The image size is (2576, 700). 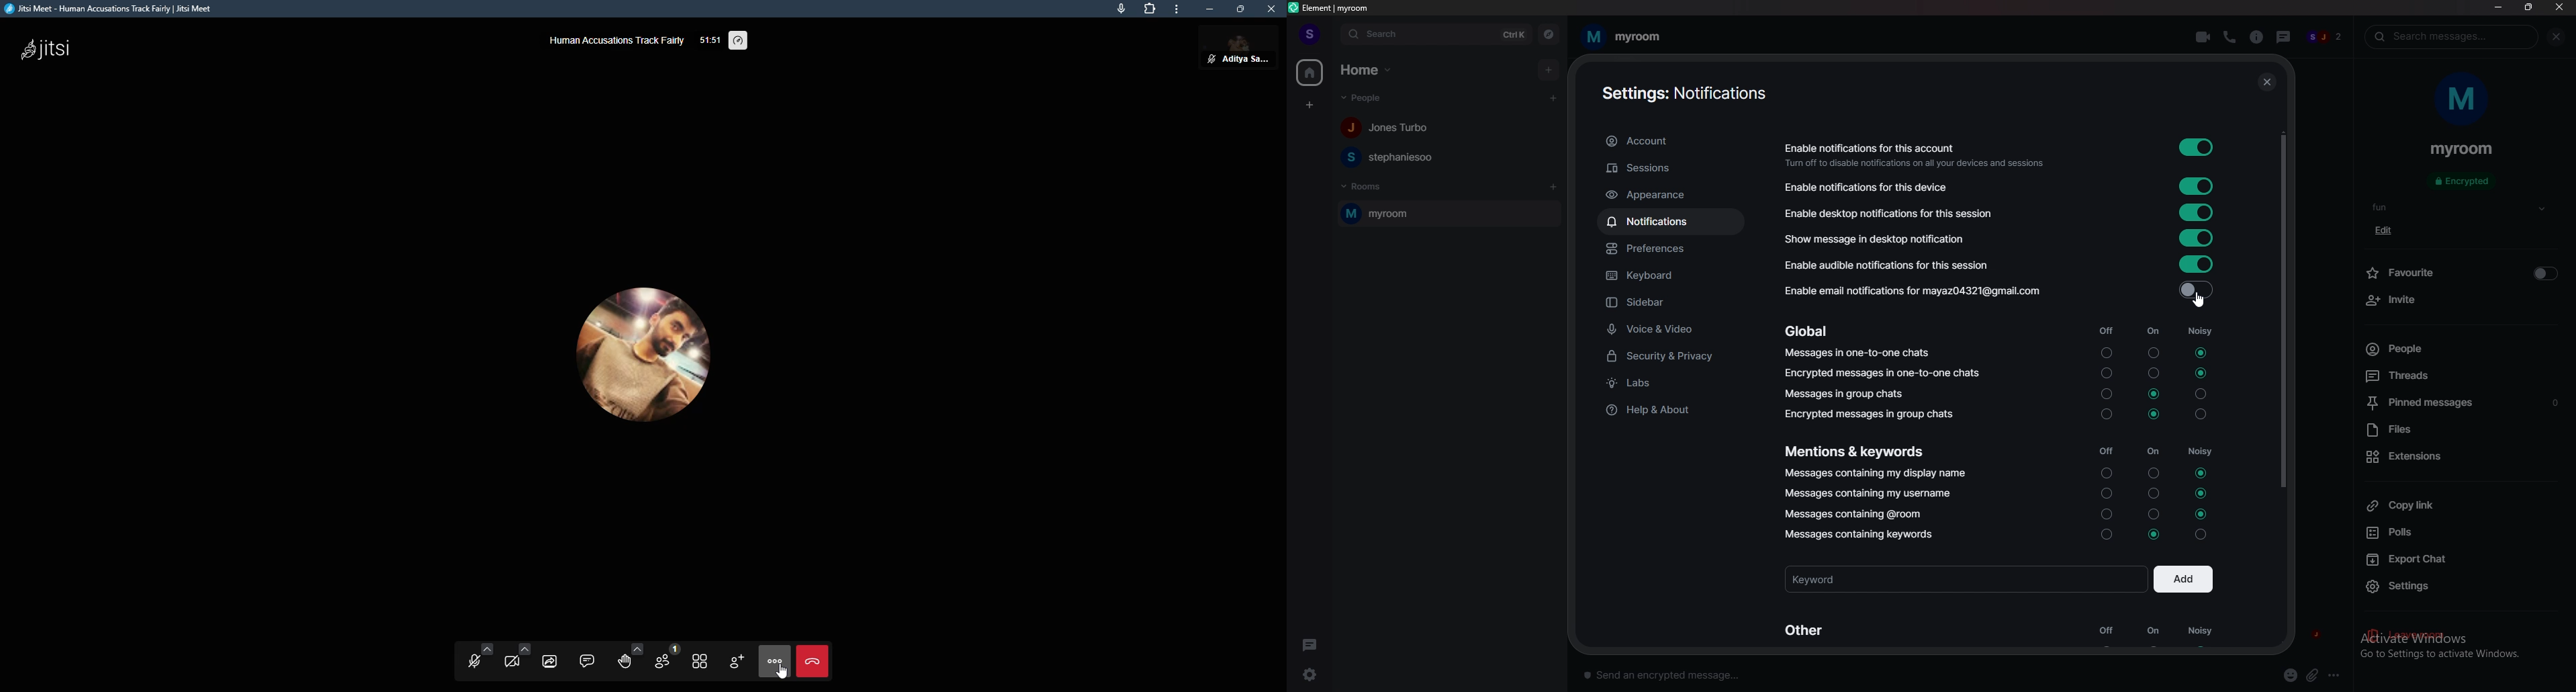 What do you see at coordinates (2464, 404) in the screenshot?
I see `pinned messages` at bounding box center [2464, 404].